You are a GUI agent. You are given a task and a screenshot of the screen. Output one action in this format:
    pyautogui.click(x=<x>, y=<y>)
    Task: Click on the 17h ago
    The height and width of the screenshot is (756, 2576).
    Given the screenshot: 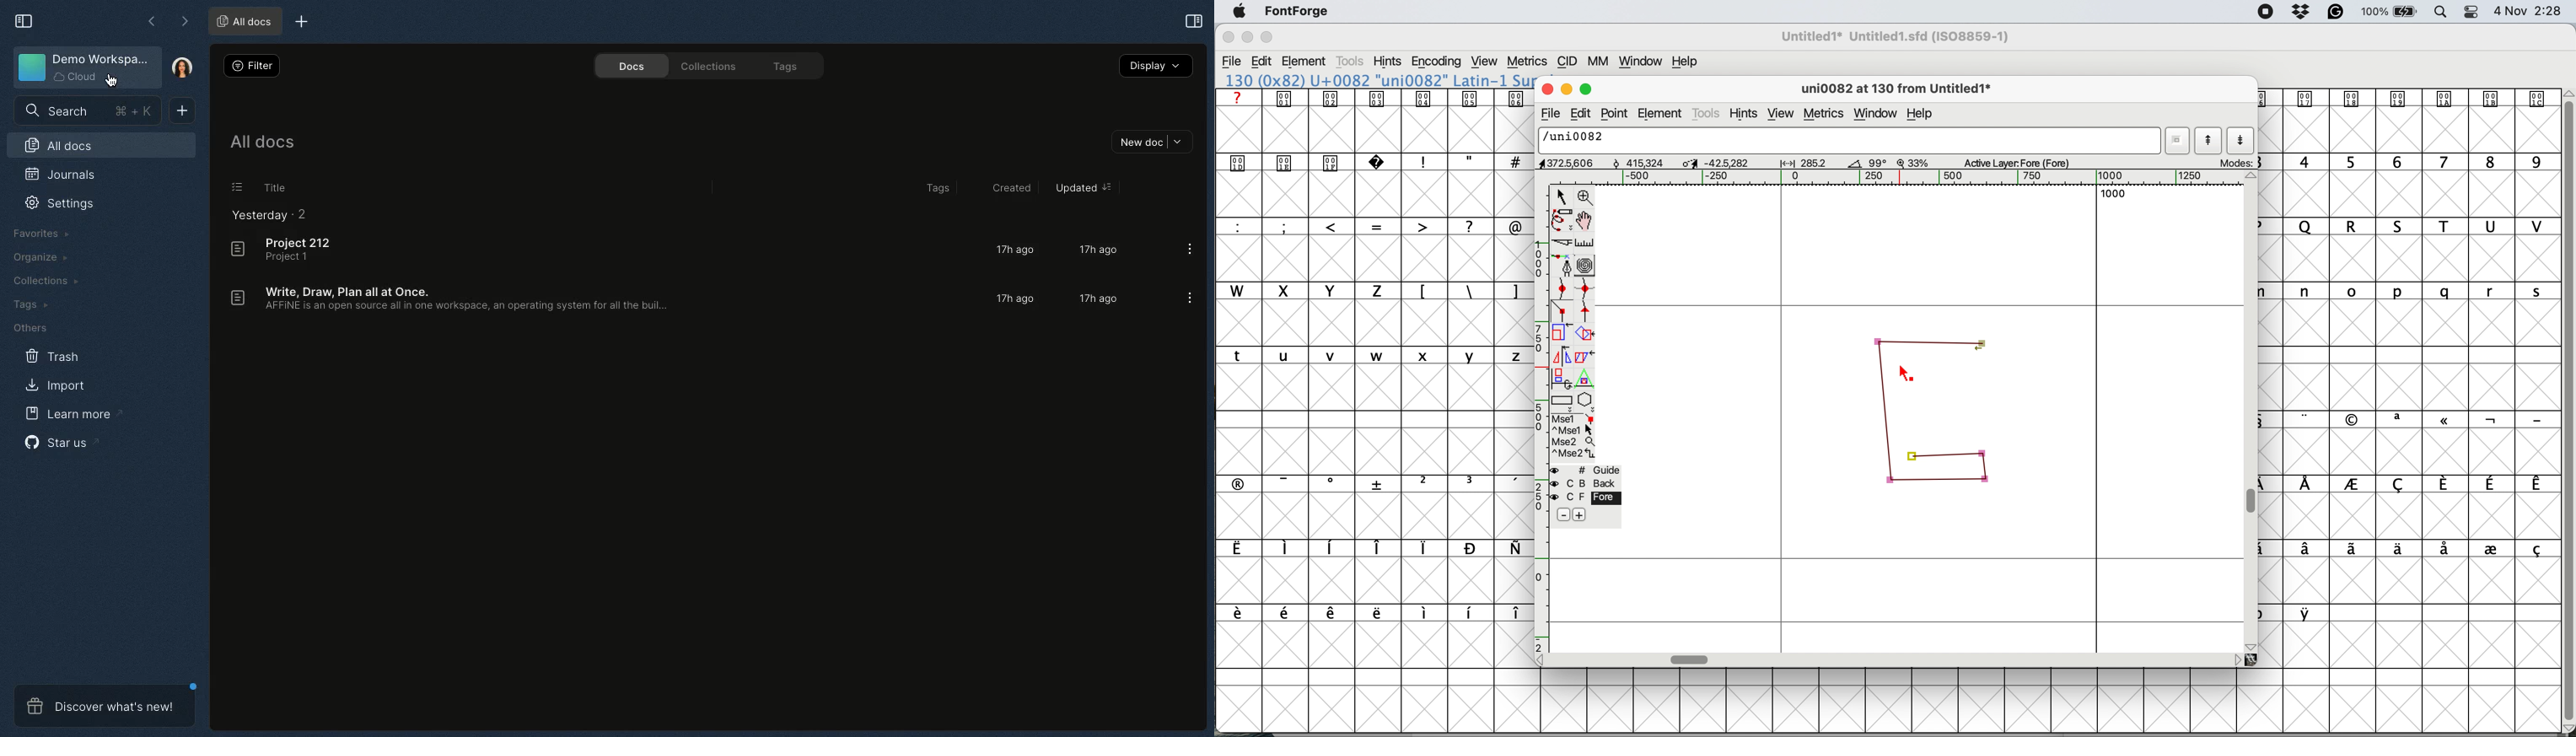 What is the action you would take?
    pyautogui.click(x=1013, y=250)
    